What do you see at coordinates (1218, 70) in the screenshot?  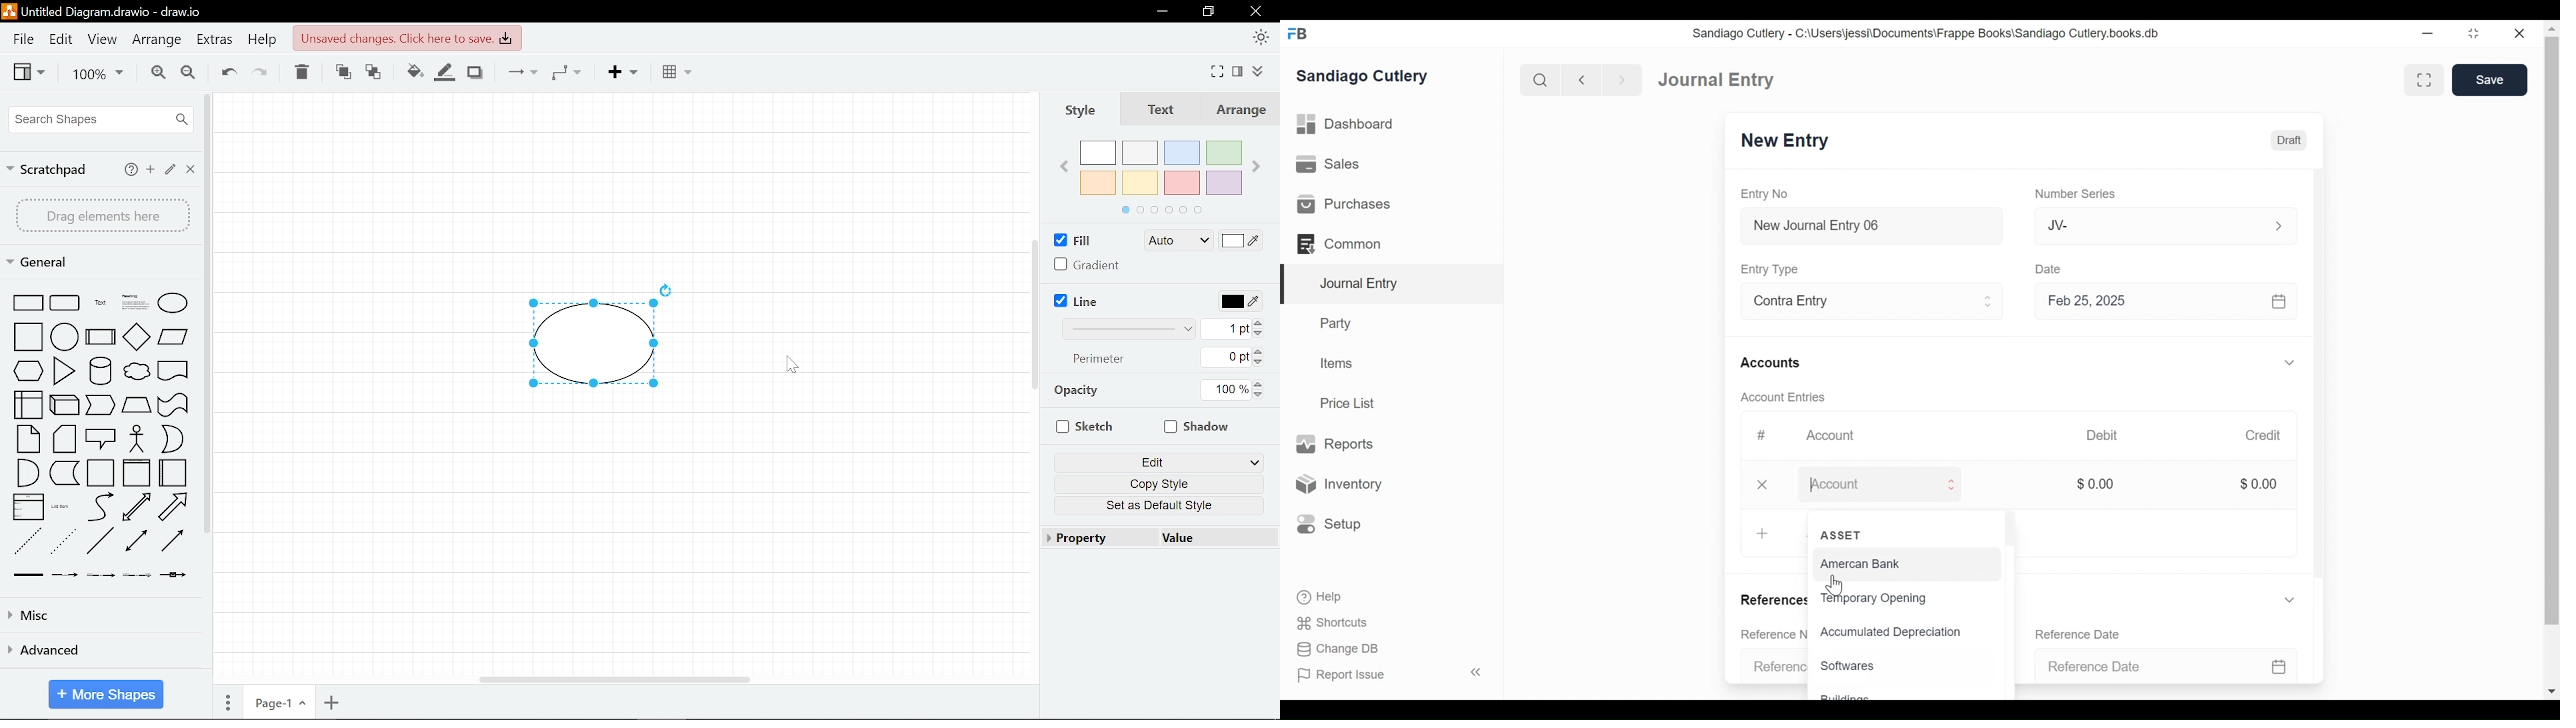 I see `Fullscreen` at bounding box center [1218, 70].